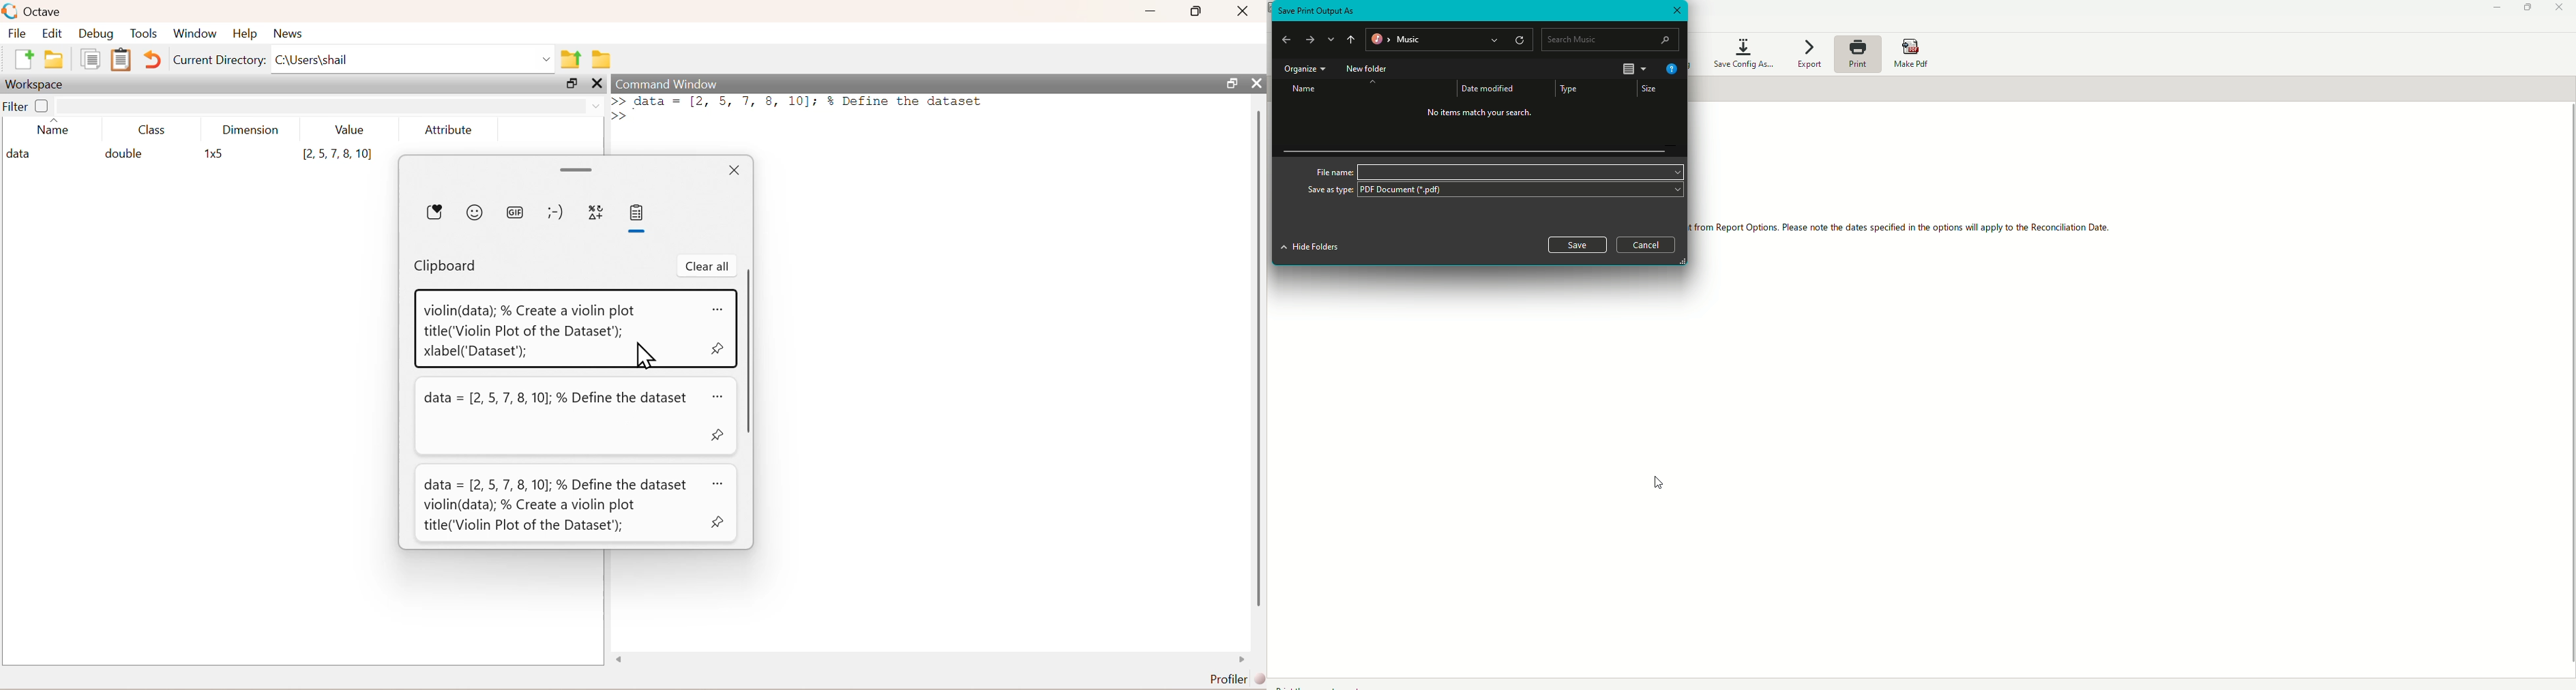  What do you see at coordinates (153, 131) in the screenshot?
I see `class` at bounding box center [153, 131].